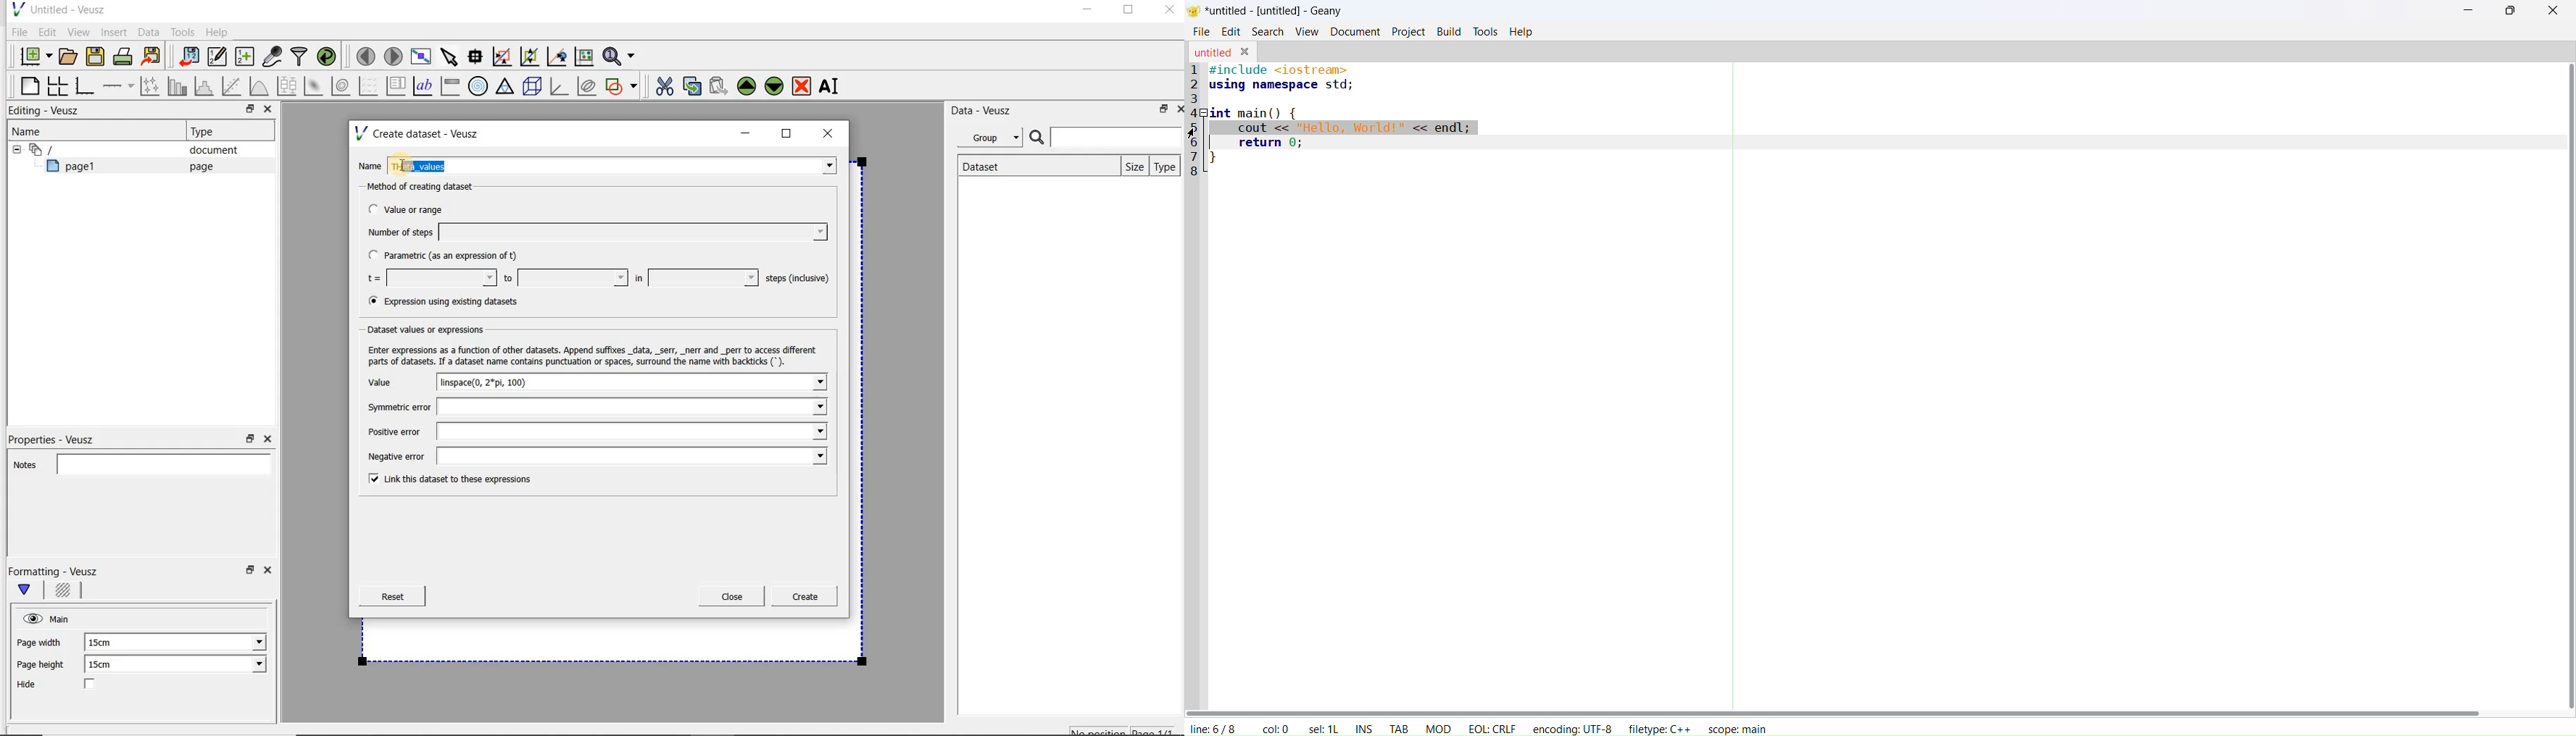  What do you see at coordinates (59, 437) in the screenshot?
I see `Properties - Veusz` at bounding box center [59, 437].